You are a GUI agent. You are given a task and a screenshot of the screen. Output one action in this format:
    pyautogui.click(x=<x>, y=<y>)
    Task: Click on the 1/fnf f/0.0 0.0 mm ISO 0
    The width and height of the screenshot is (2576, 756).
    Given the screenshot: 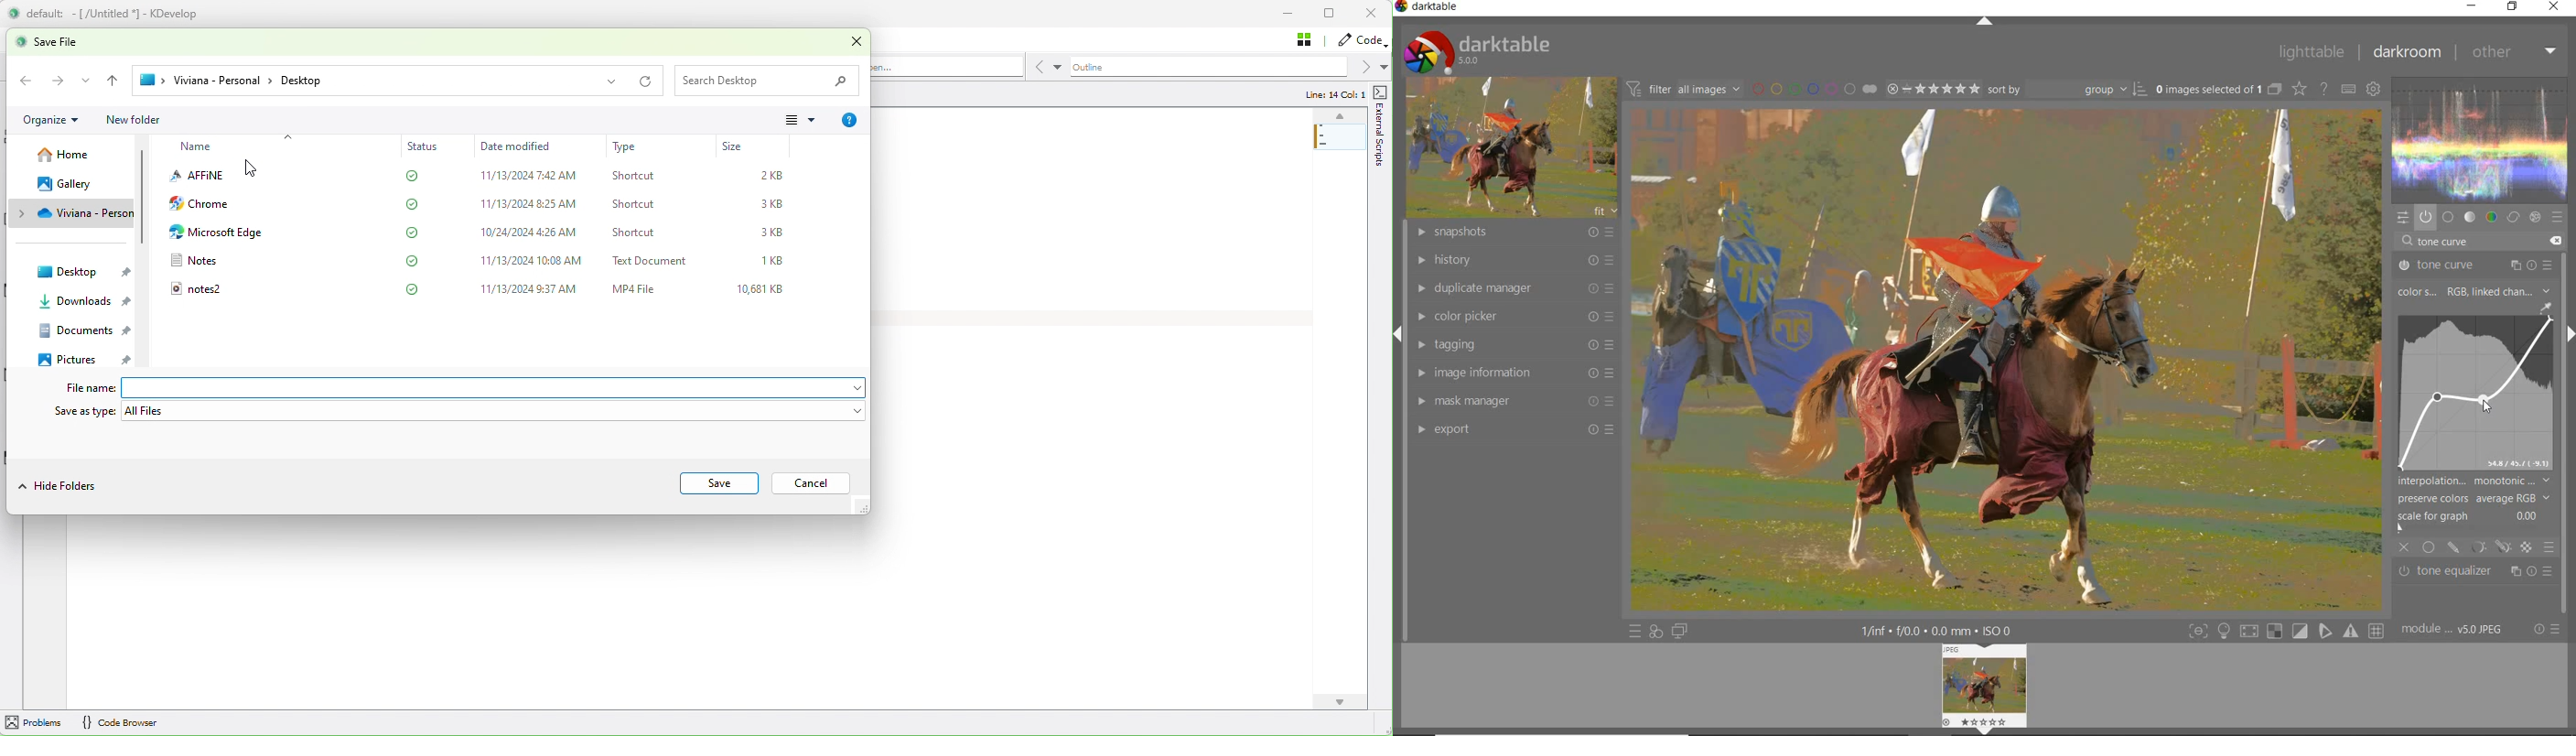 What is the action you would take?
    pyautogui.click(x=1942, y=630)
    